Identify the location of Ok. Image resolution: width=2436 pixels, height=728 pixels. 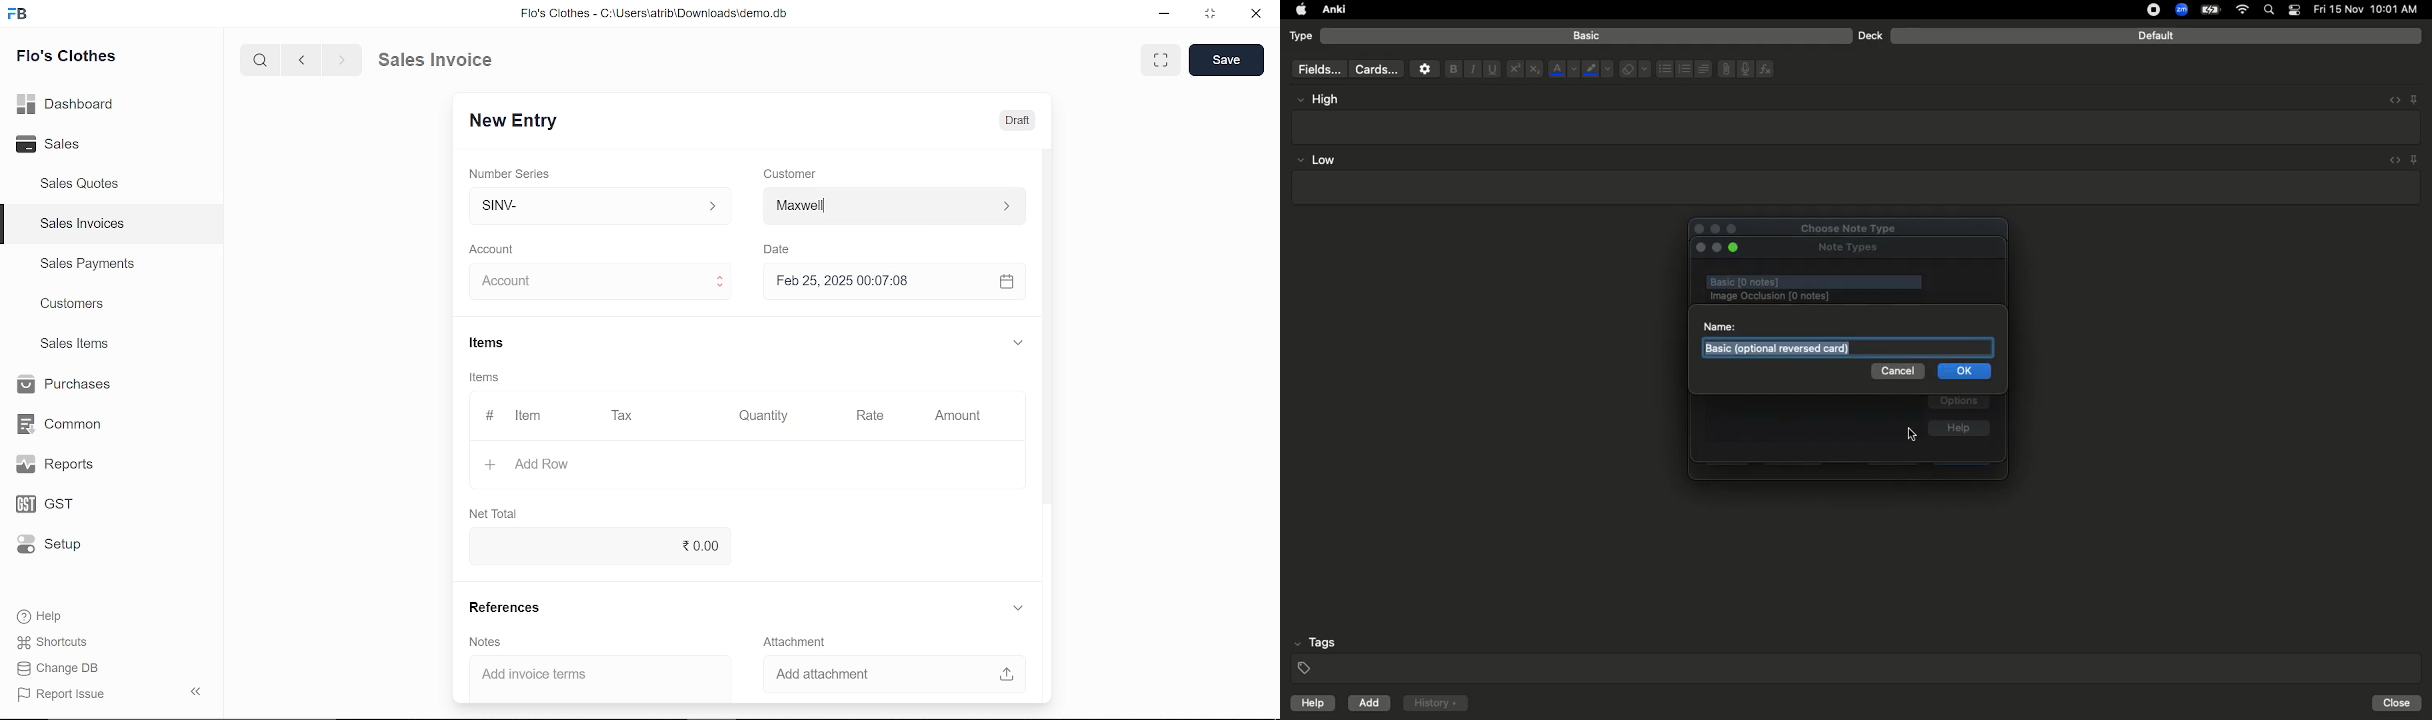
(1966, 374).